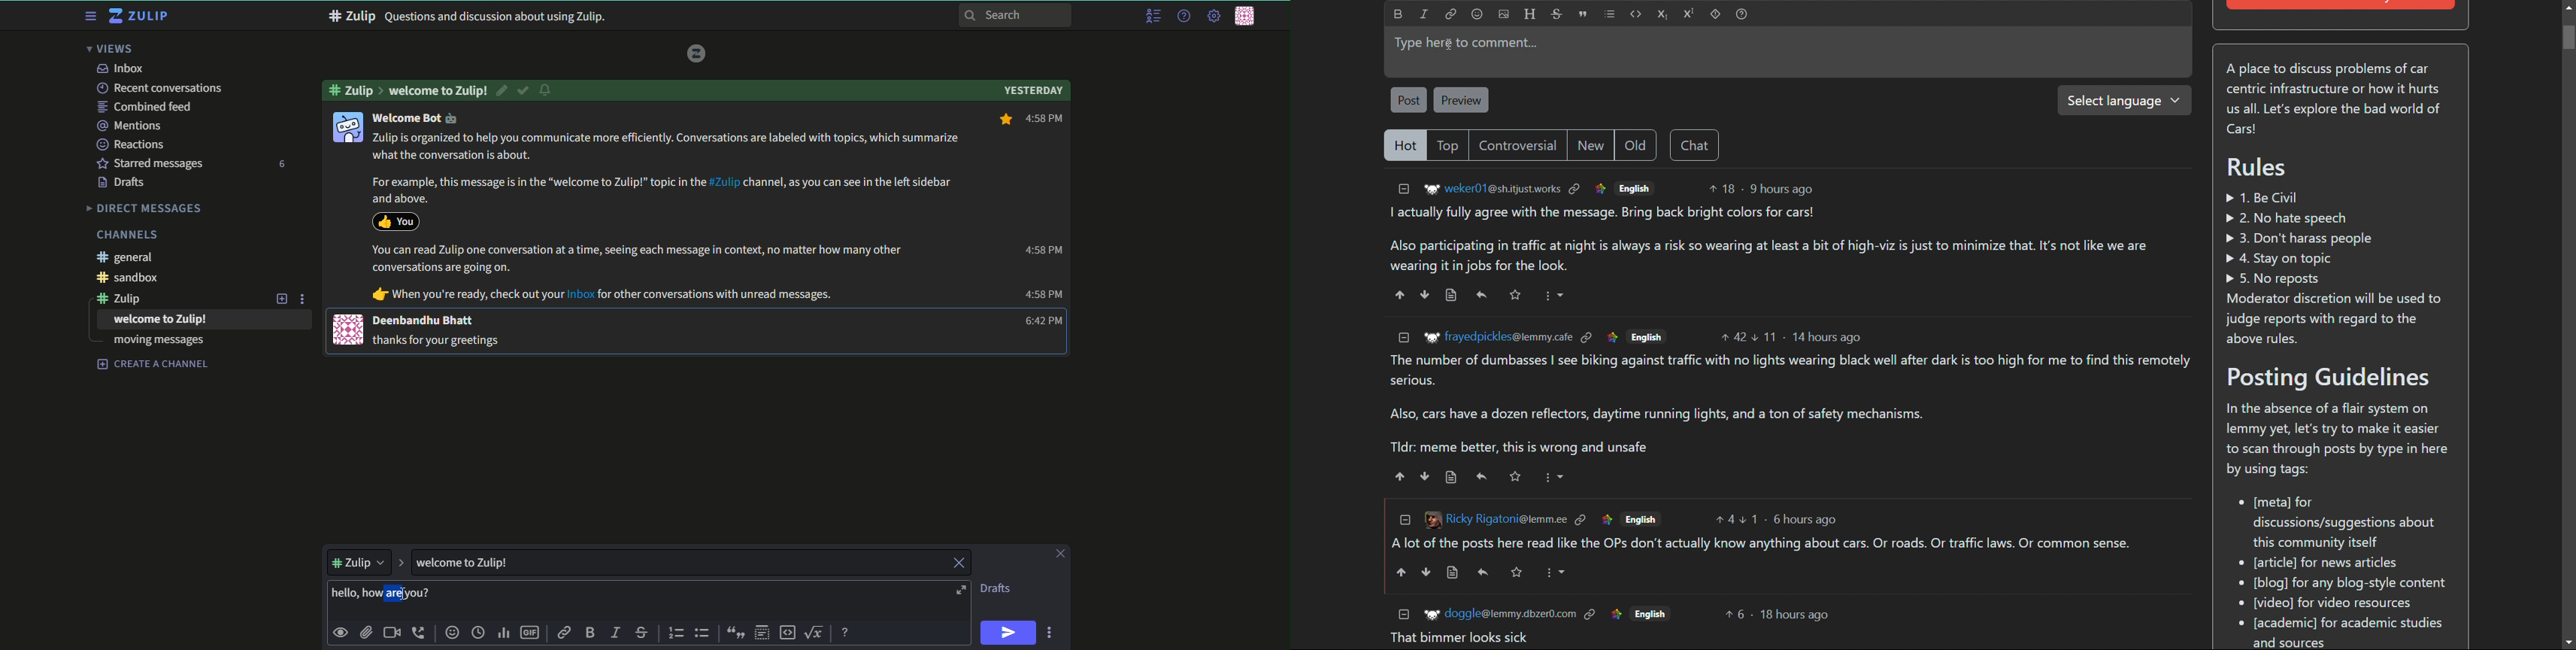  I want to click on icon, so click(347, 126).